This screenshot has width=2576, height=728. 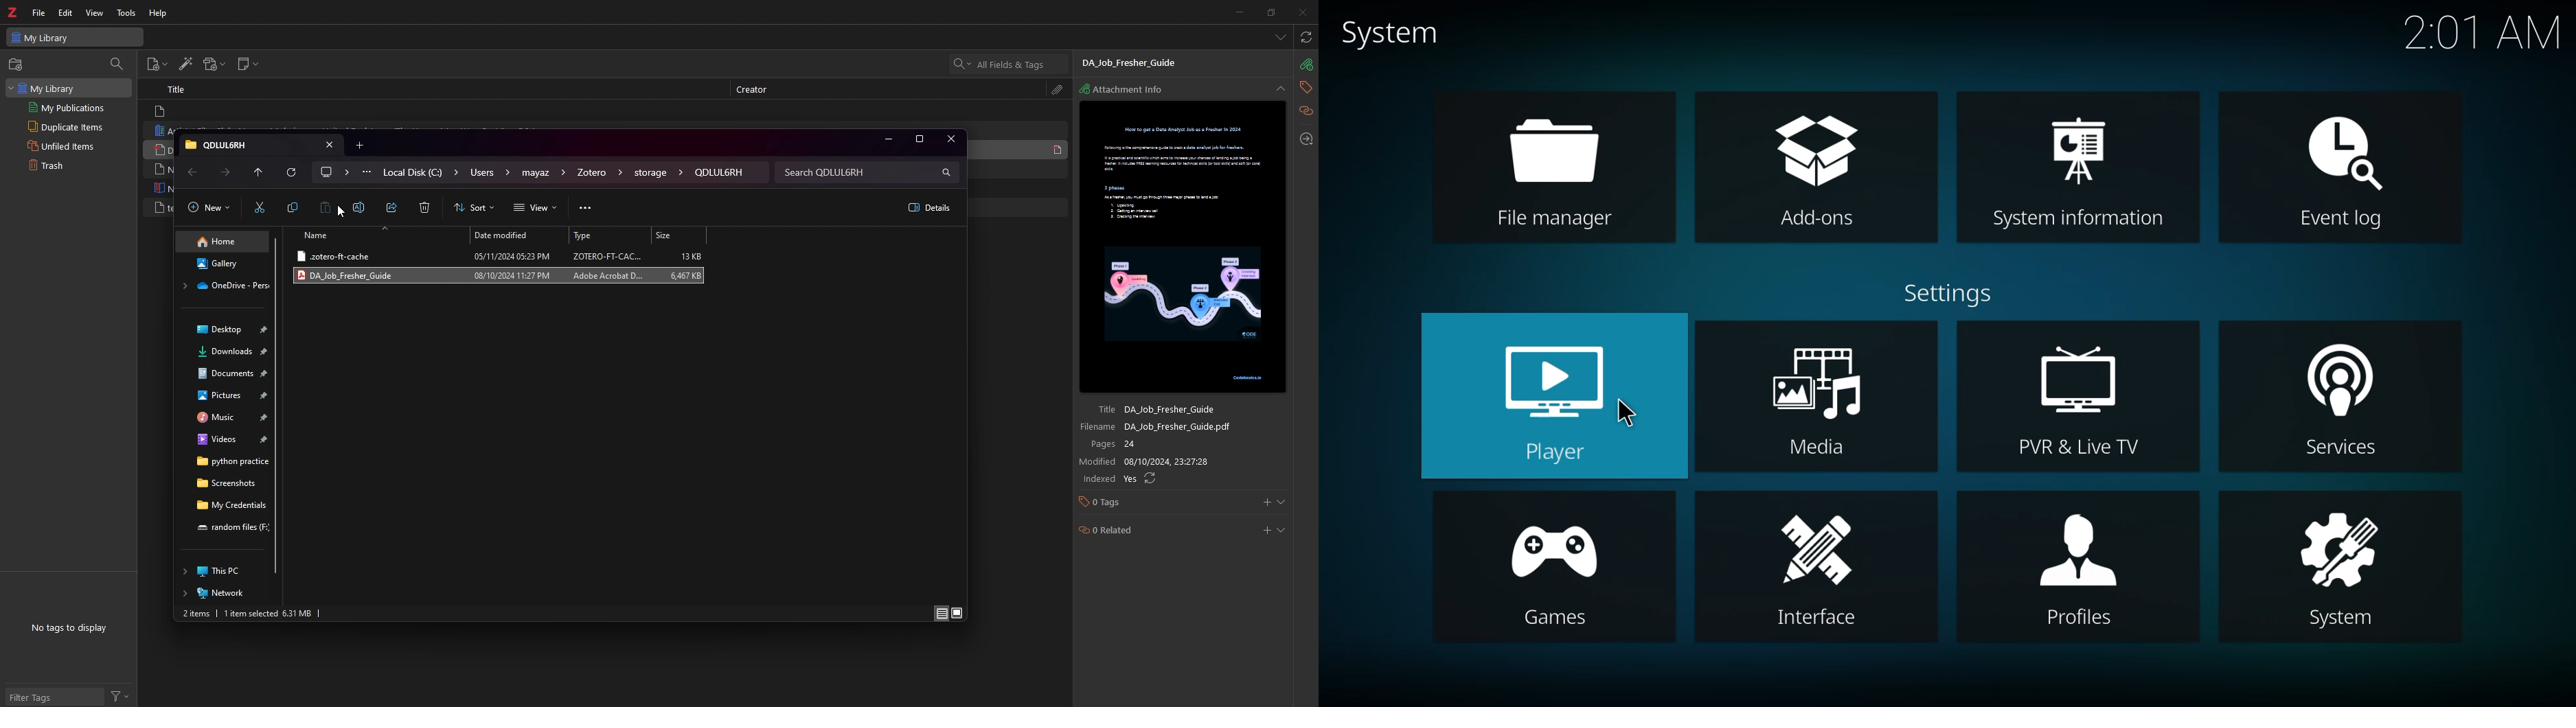 What do you see at coordinates (69, 88) in the screenshot?
I see `my library` at bounding box center [69, 88].